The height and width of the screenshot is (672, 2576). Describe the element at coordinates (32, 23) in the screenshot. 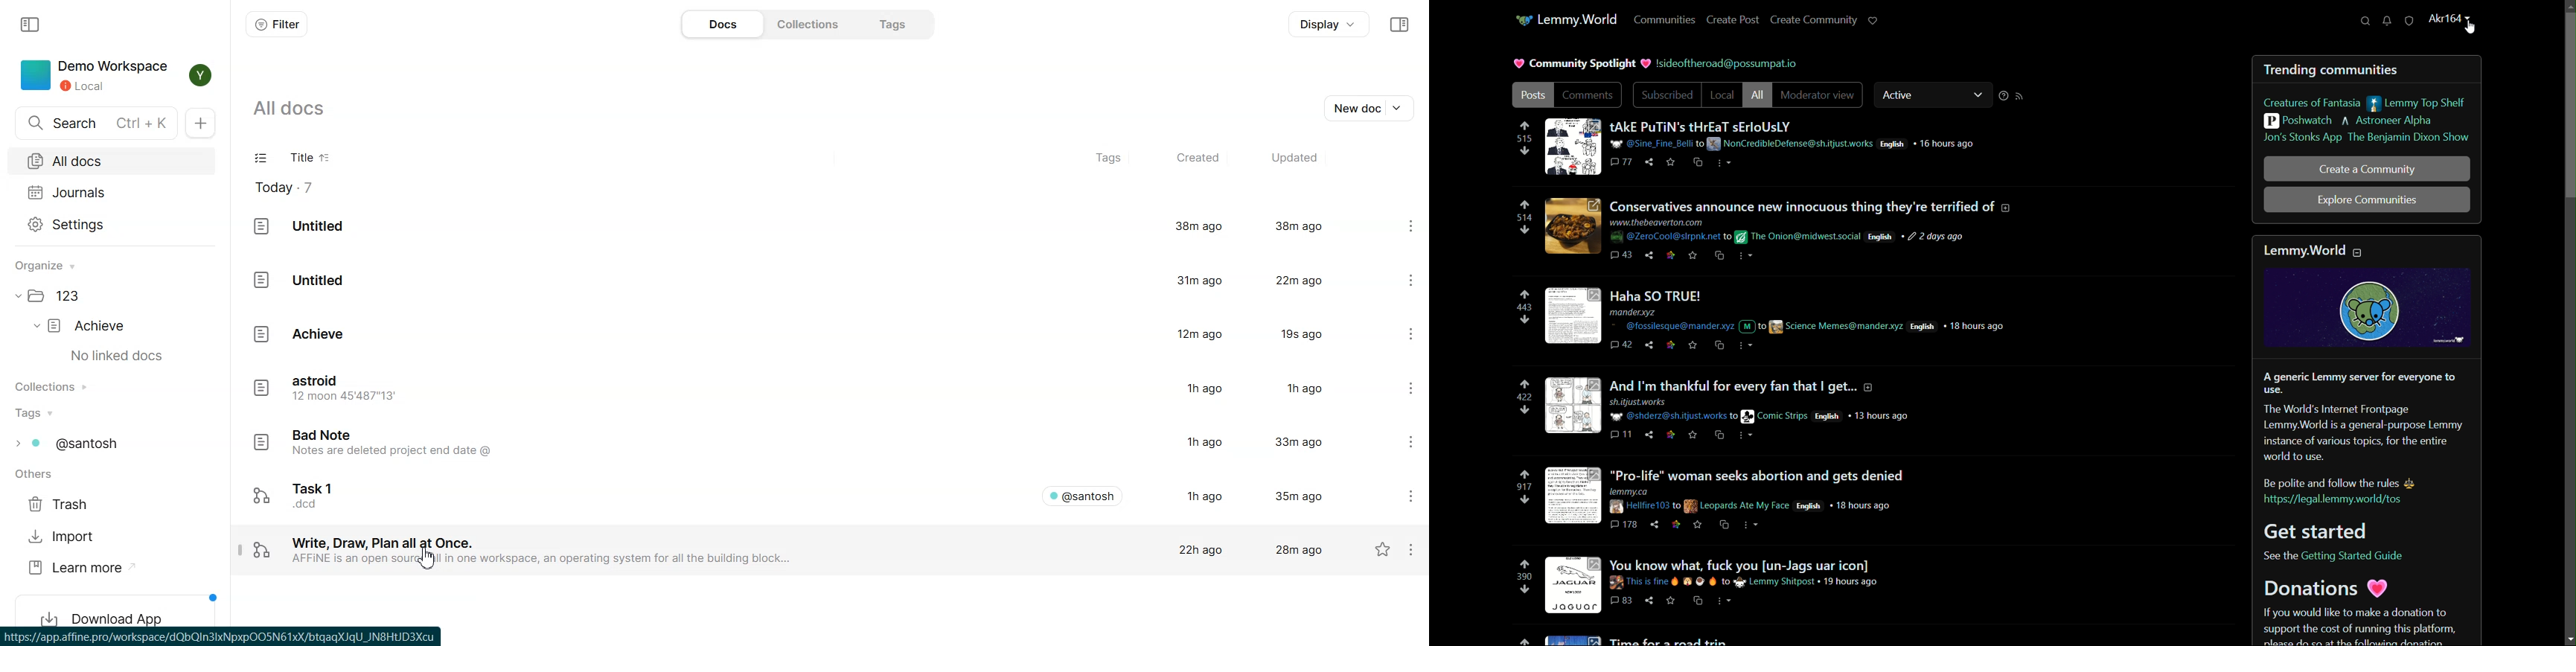

I see `Collapse sidebar` at that location.